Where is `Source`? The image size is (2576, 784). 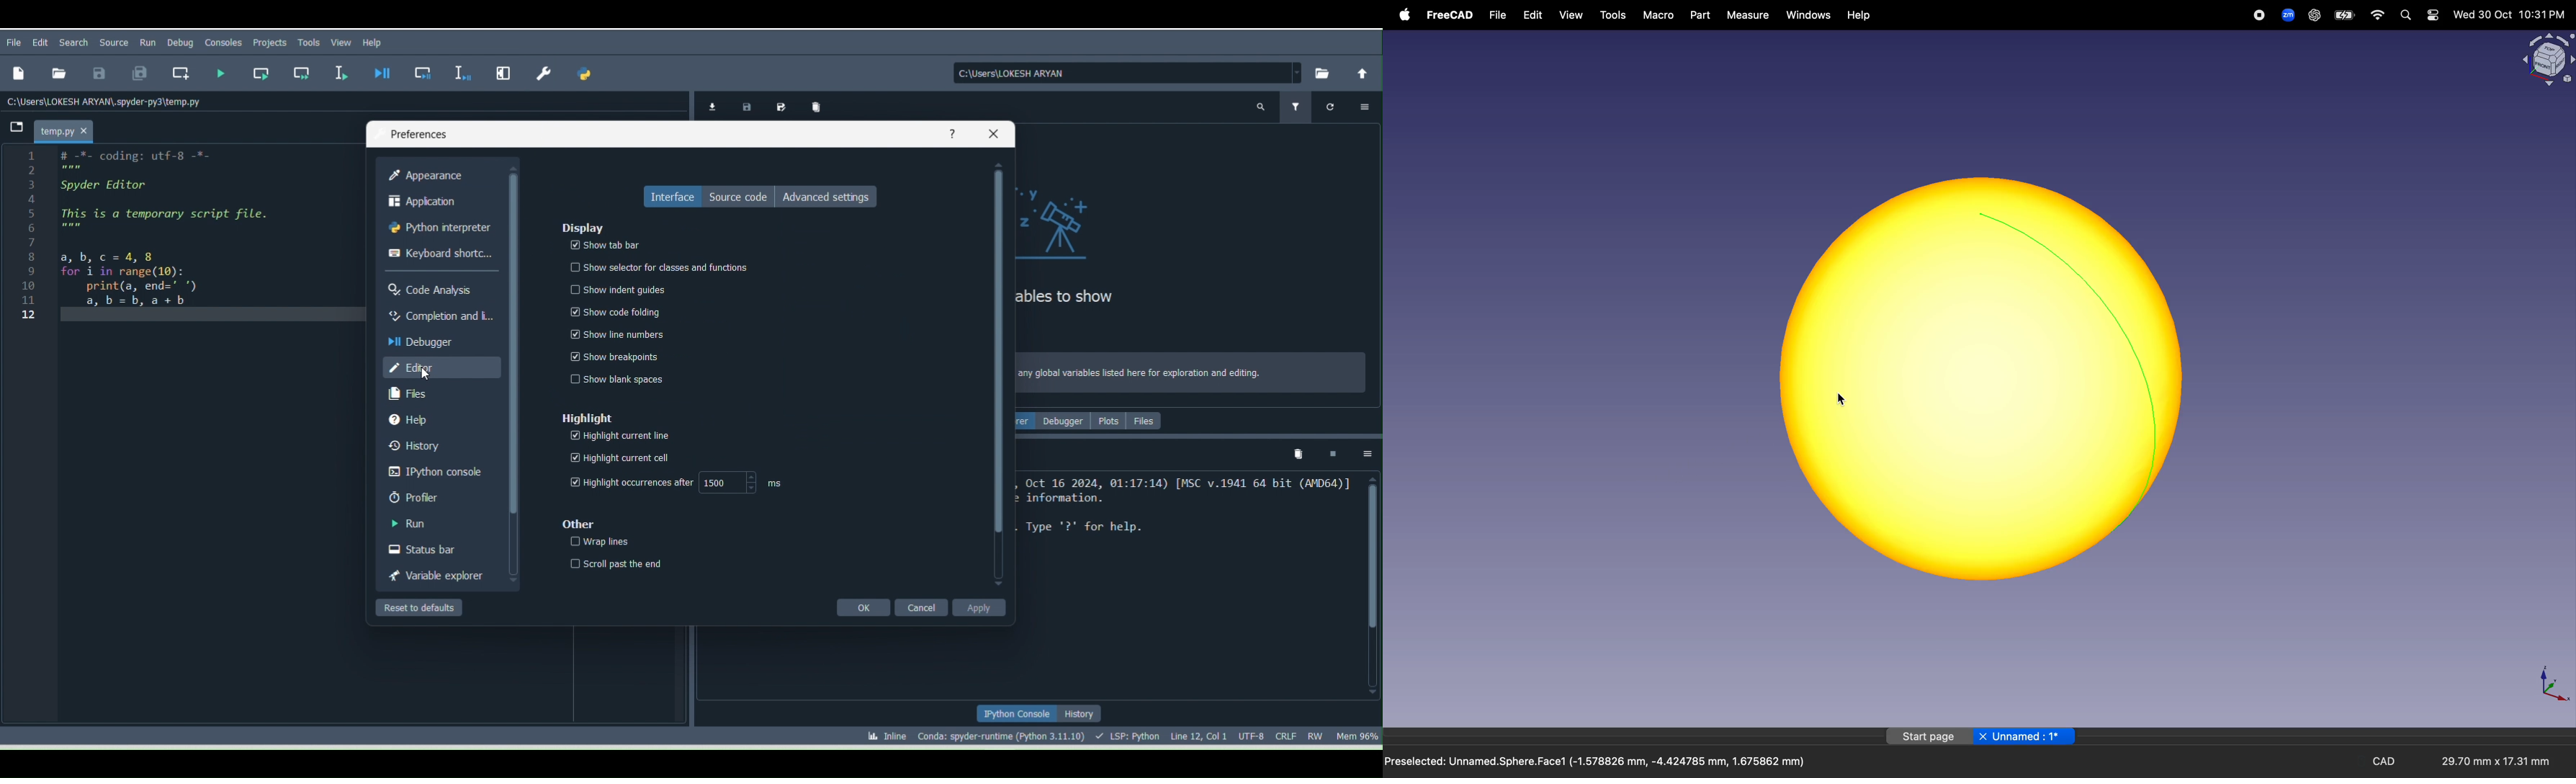
Source is located at coordinates (115, 40).